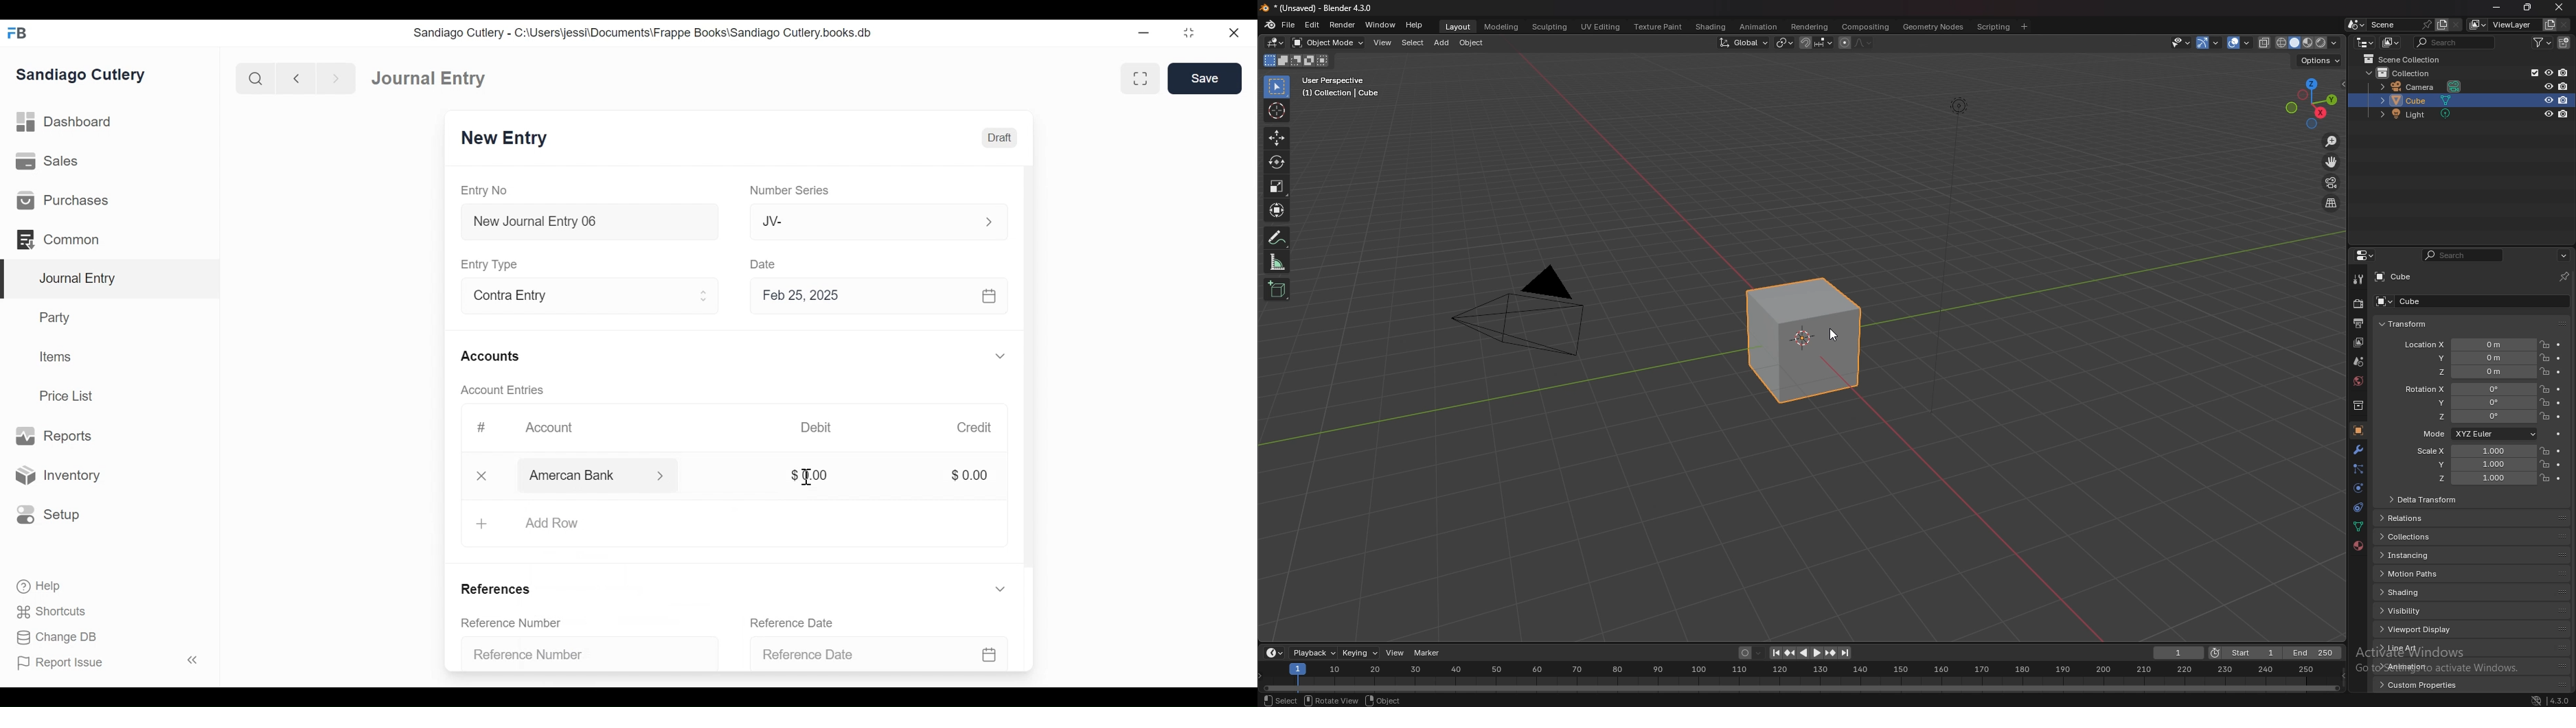 Image resolution: width=2576 pixels, height=728 pixels. I want to click on Reference Number, so click(519, 624).